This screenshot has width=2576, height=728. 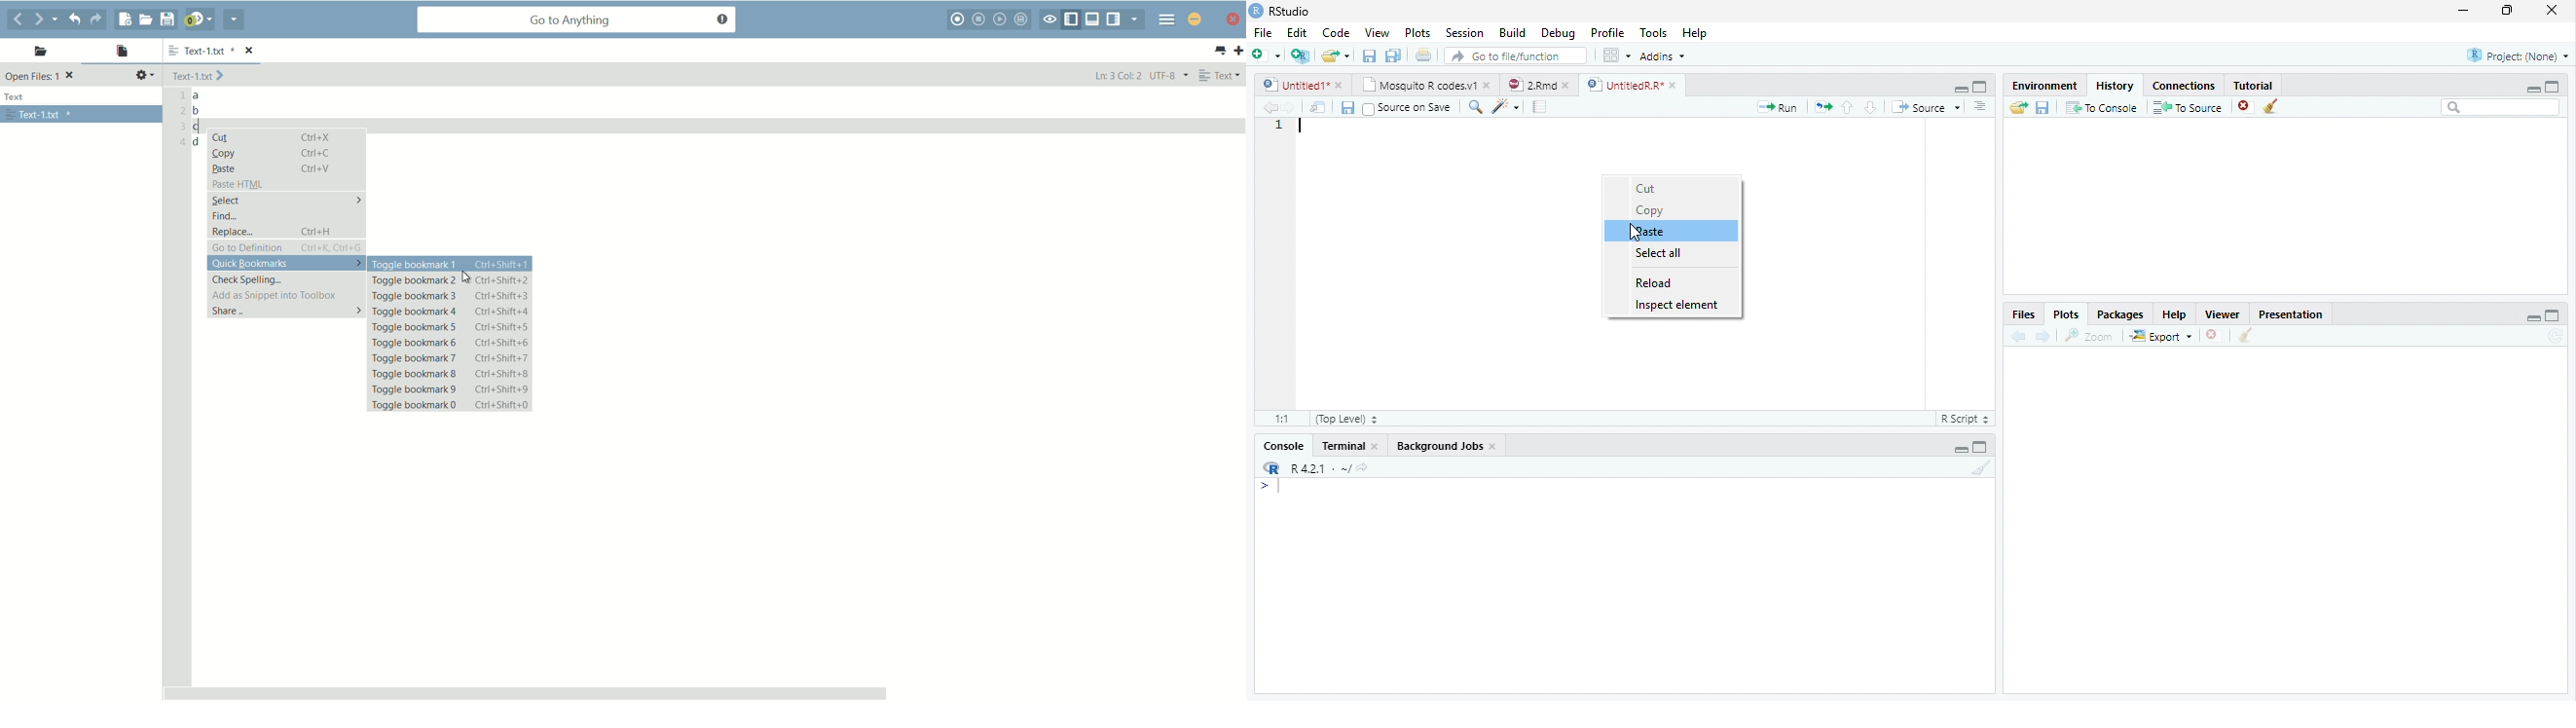 I want to click on R Script, so click(x=1966, y=420).